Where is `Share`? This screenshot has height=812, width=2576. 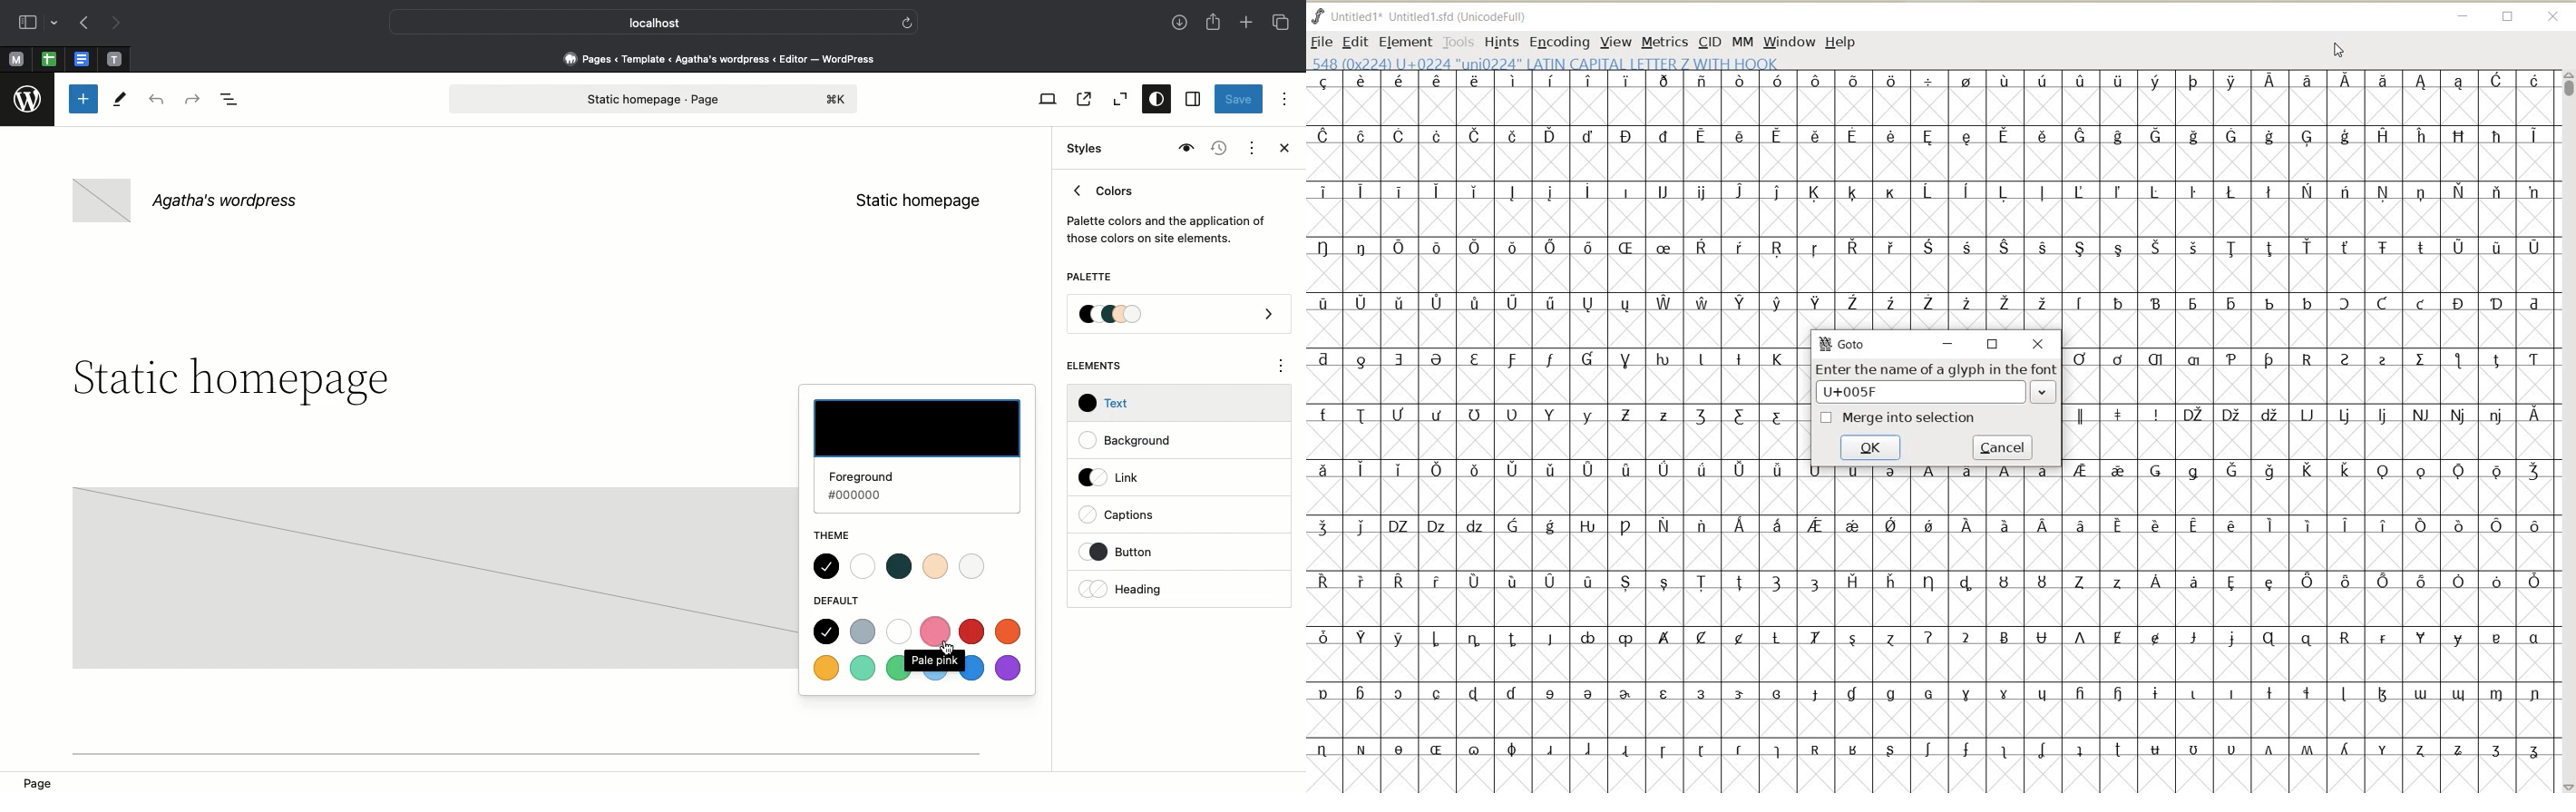
Share is located at coordinates (1215, 22).